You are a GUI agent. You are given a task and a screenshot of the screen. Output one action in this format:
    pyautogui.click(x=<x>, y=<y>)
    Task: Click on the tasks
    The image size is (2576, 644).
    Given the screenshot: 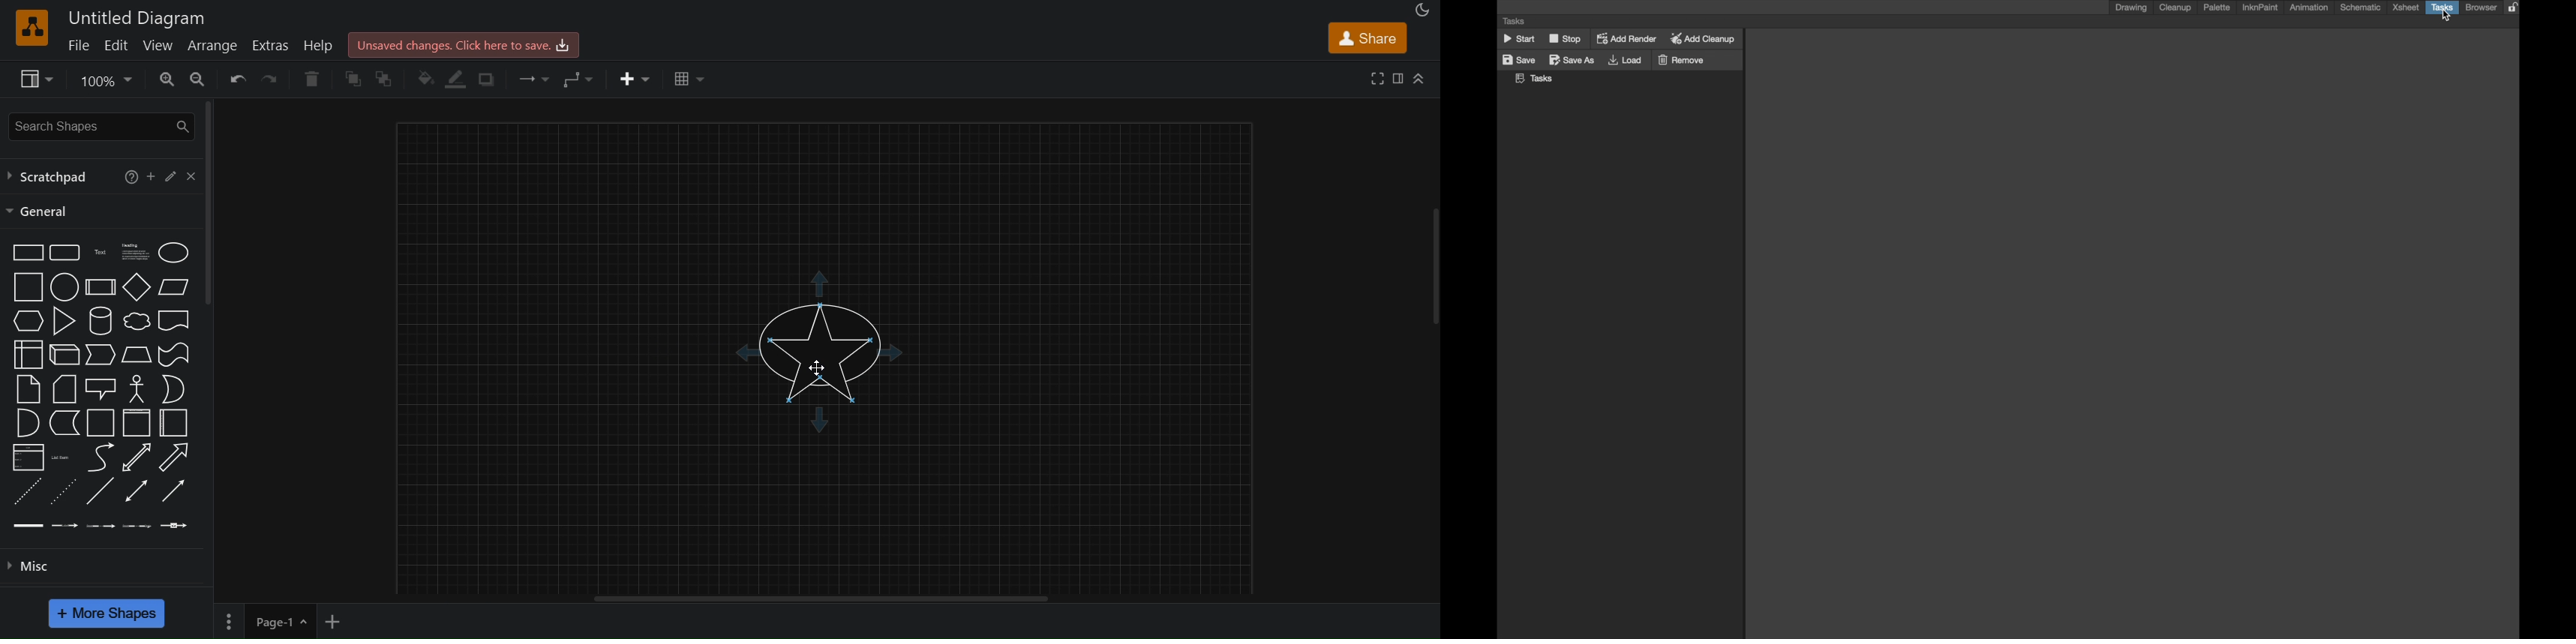 What is the action you would take?
    pyautogui.click(x=2445, y=8)
    